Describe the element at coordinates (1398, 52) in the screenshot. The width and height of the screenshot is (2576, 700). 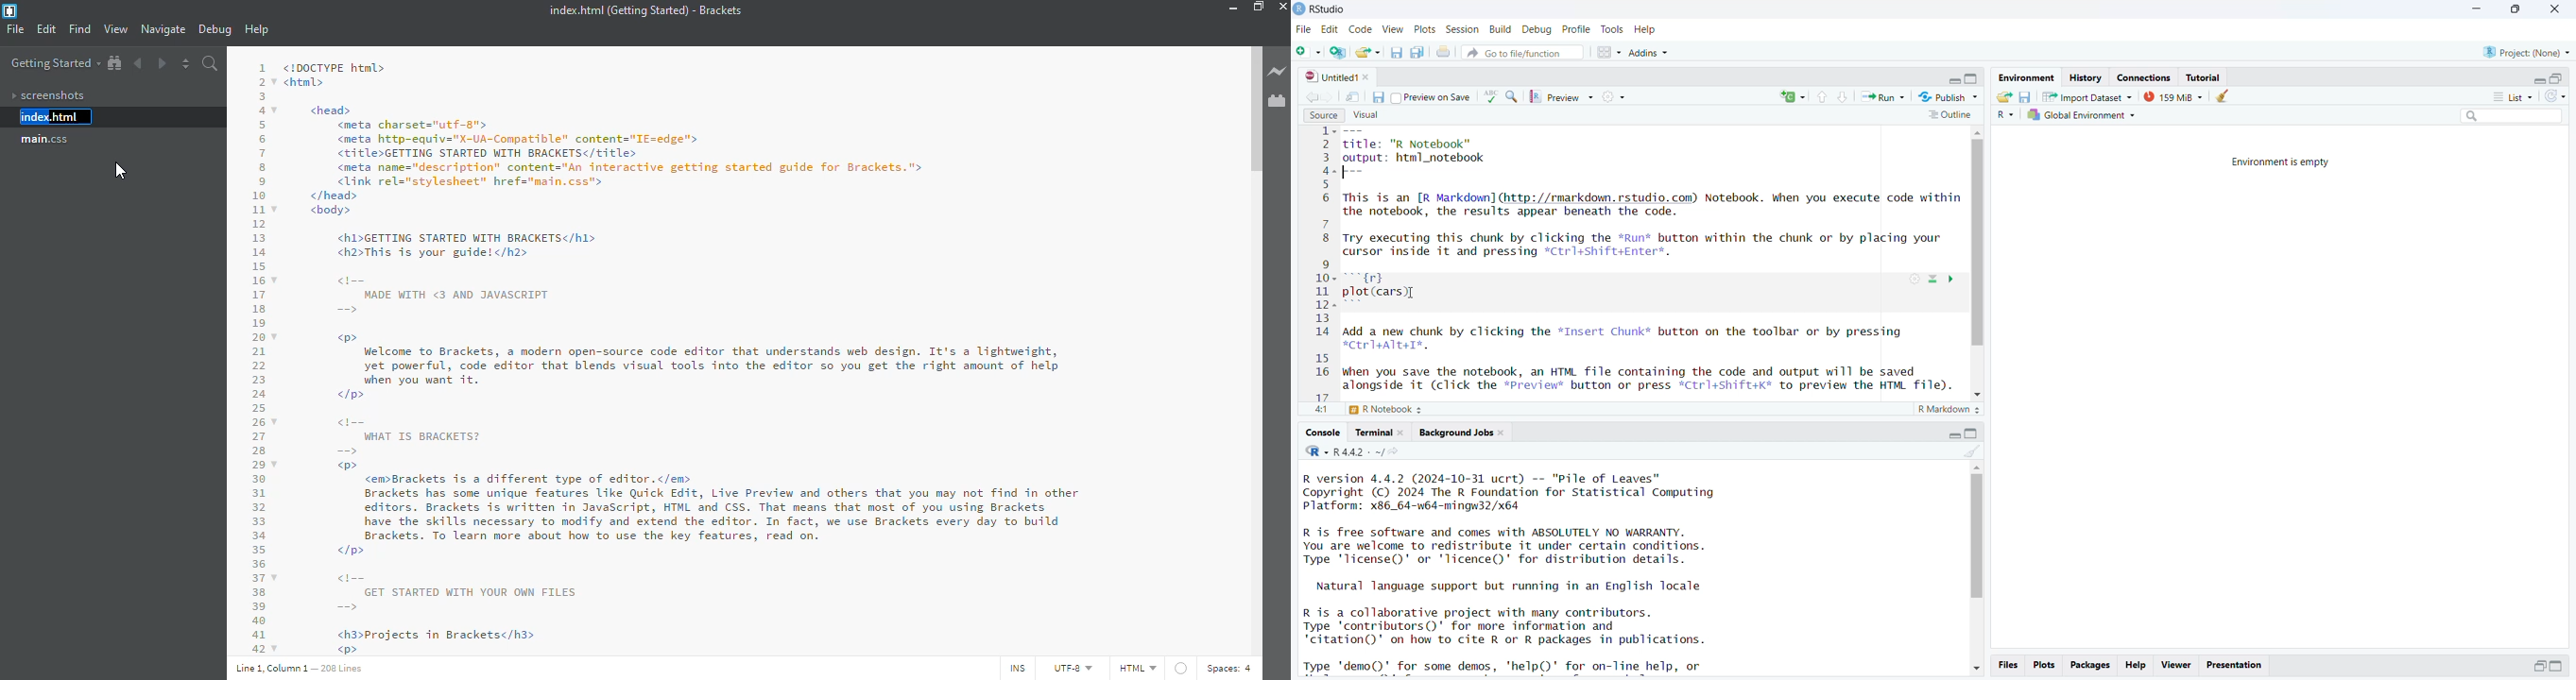
I see `save current document` at that location.